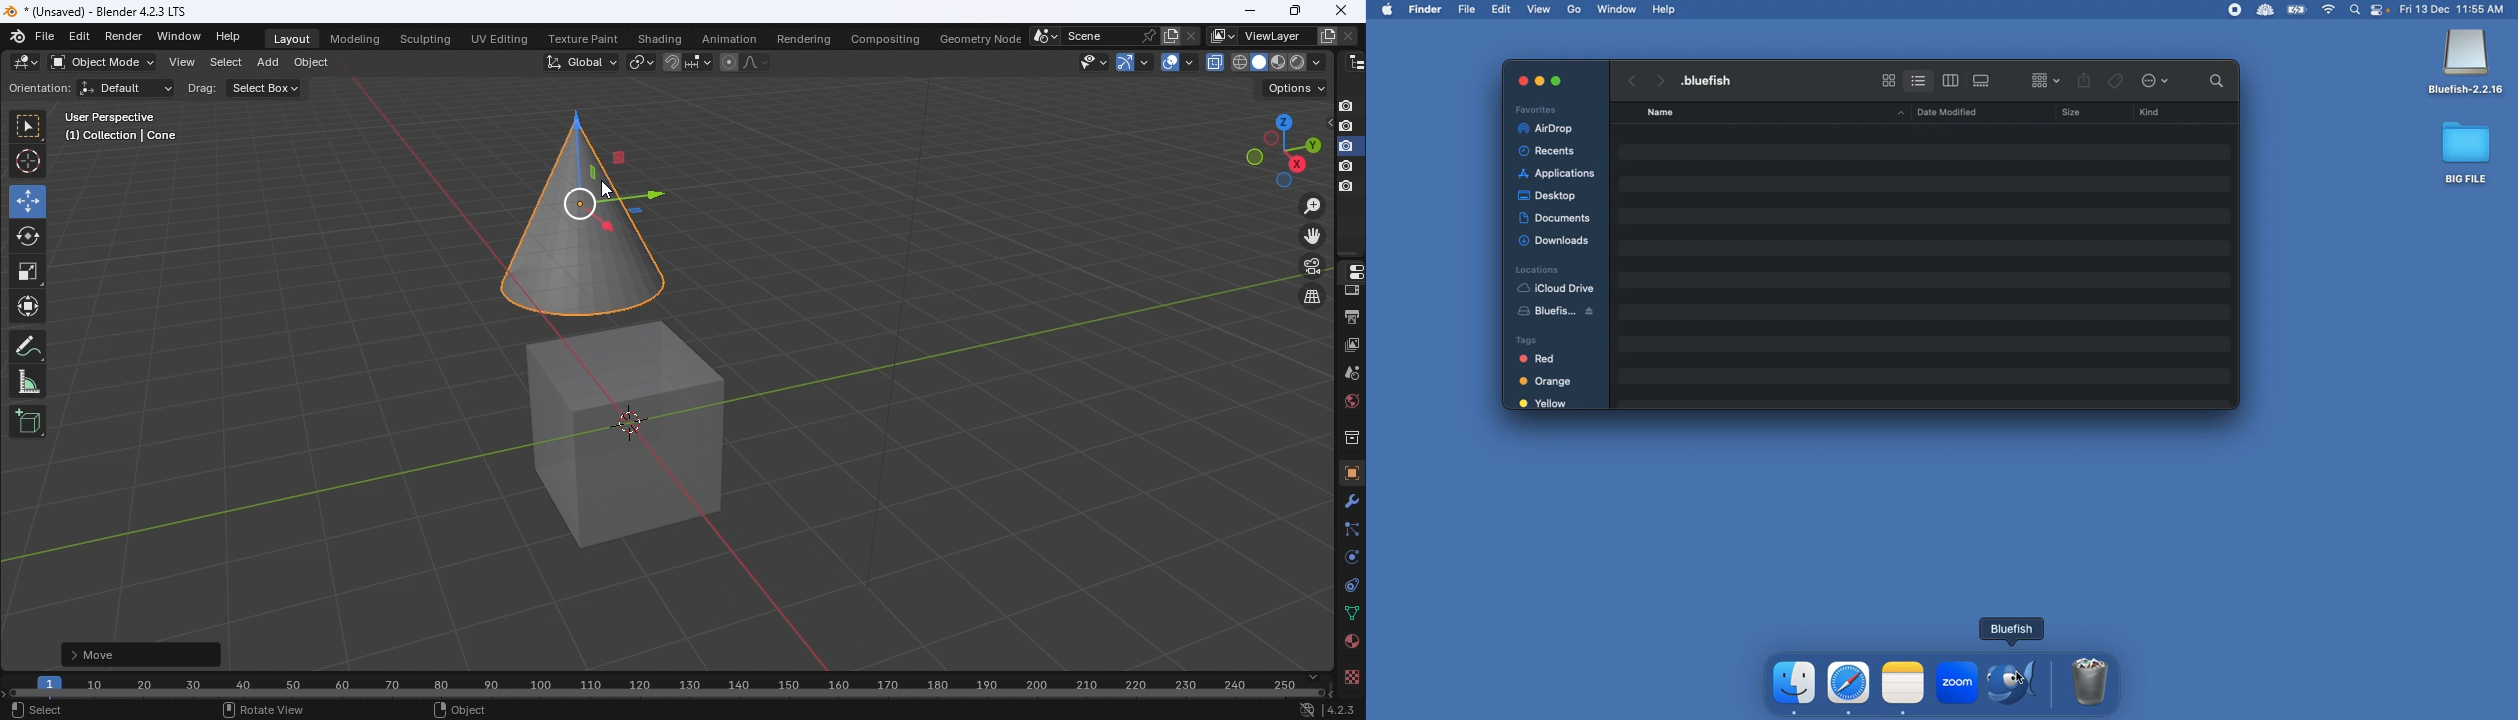 The height and width of the screenshot is (728, 2520). Describe the element at coordinates (1503, 9) in the screenshot. I see `Edit` at that location.